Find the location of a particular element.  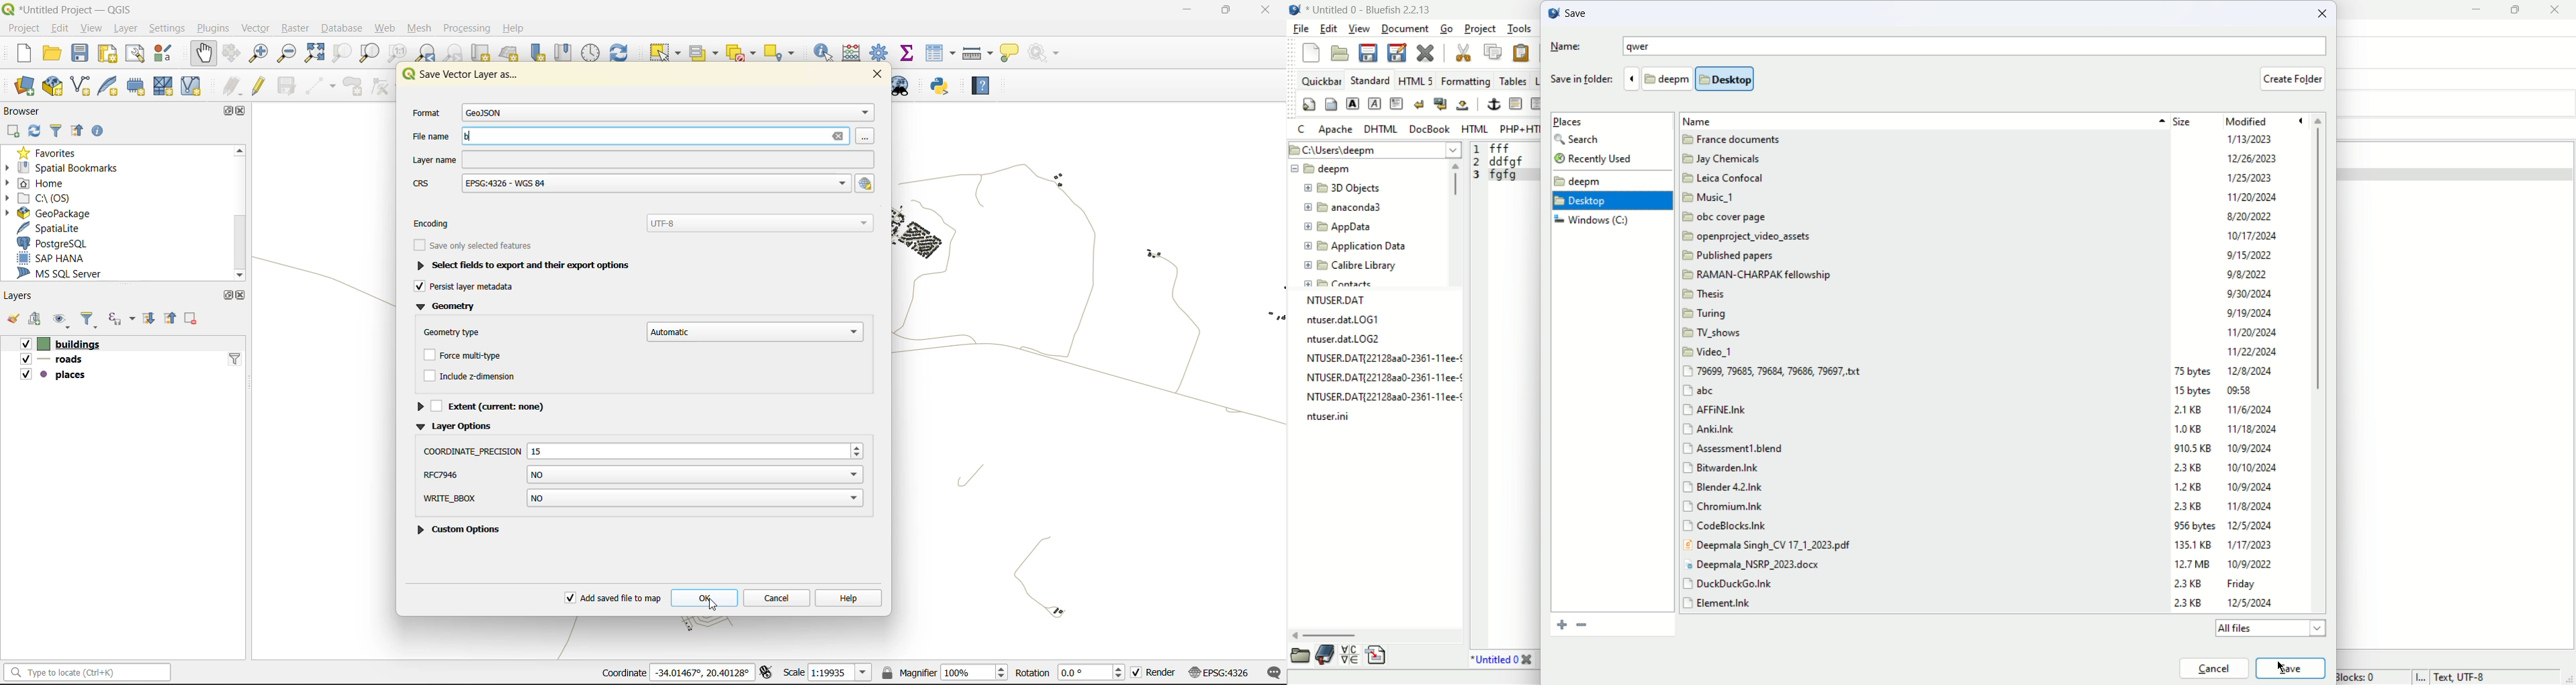

new mesh is located at coordinates (162, 86).